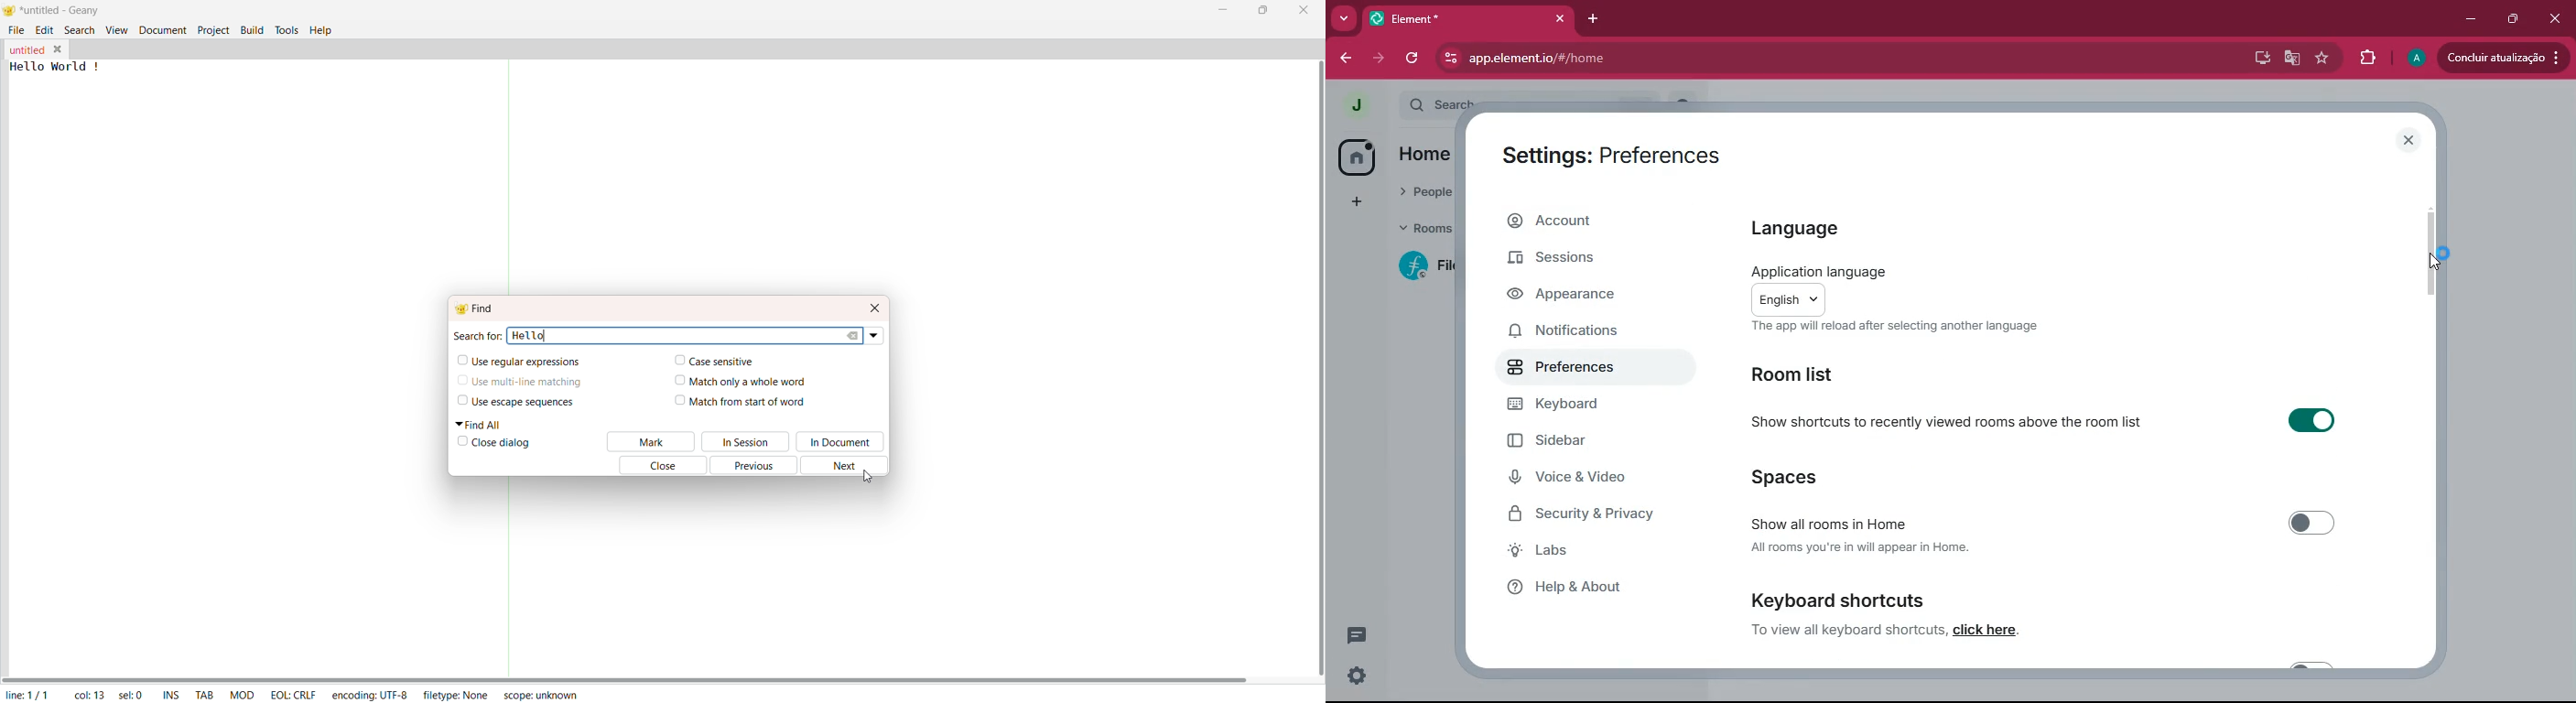  What do you see at coordinates (63, 12) in the screenshot?
I see `Title` at bounding box center [63, 12].